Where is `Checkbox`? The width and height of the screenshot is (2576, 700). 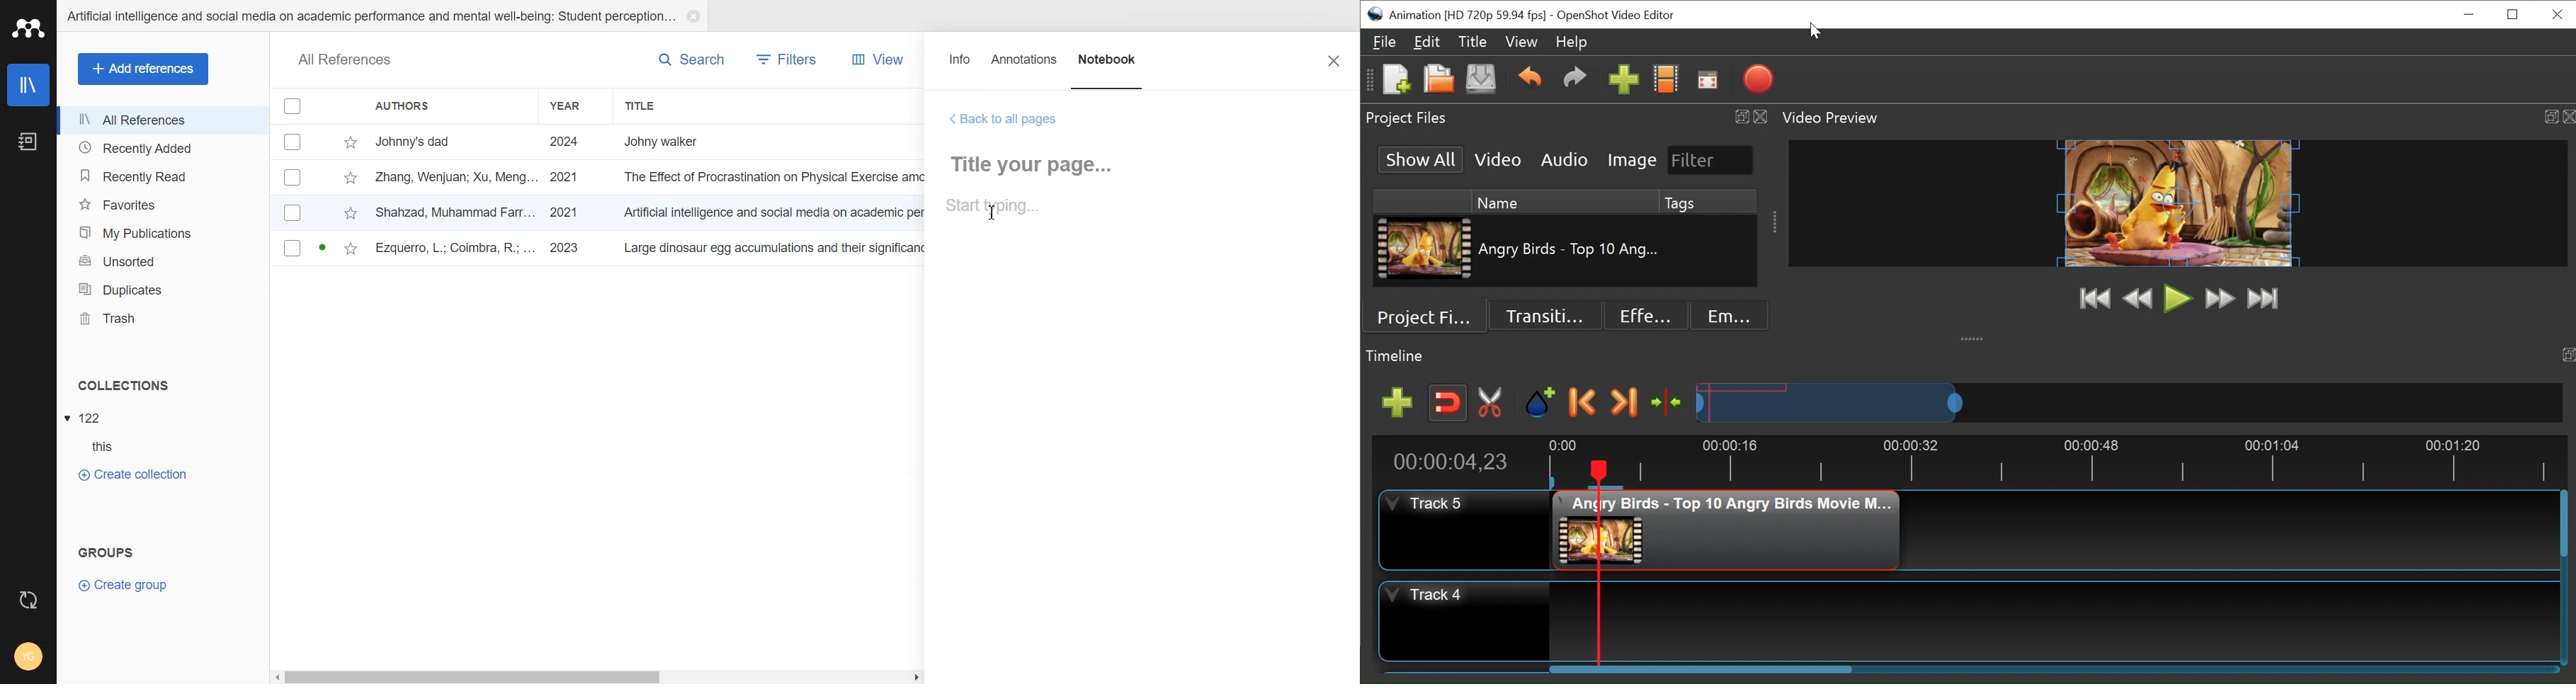
Checkbox is located at coordinates (295, 141).